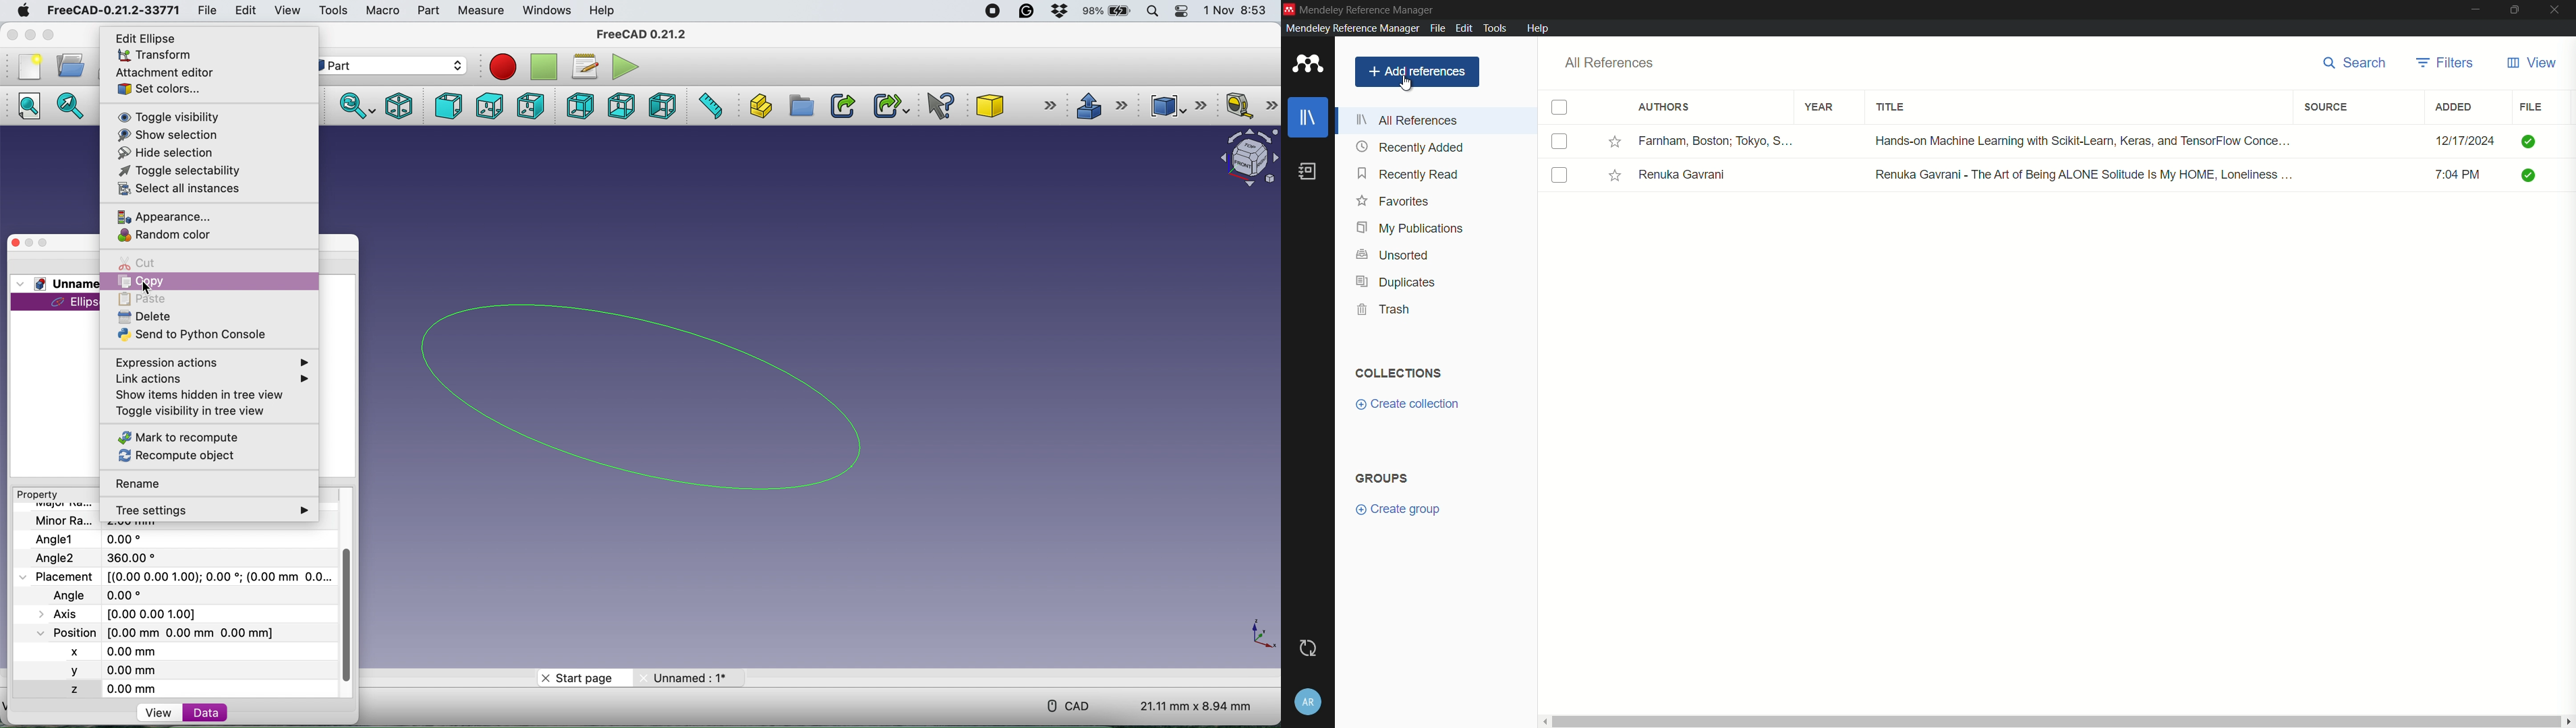  Describe the element at coordinates (623, 67) in the screenshot. I see `execute macros` at that location.